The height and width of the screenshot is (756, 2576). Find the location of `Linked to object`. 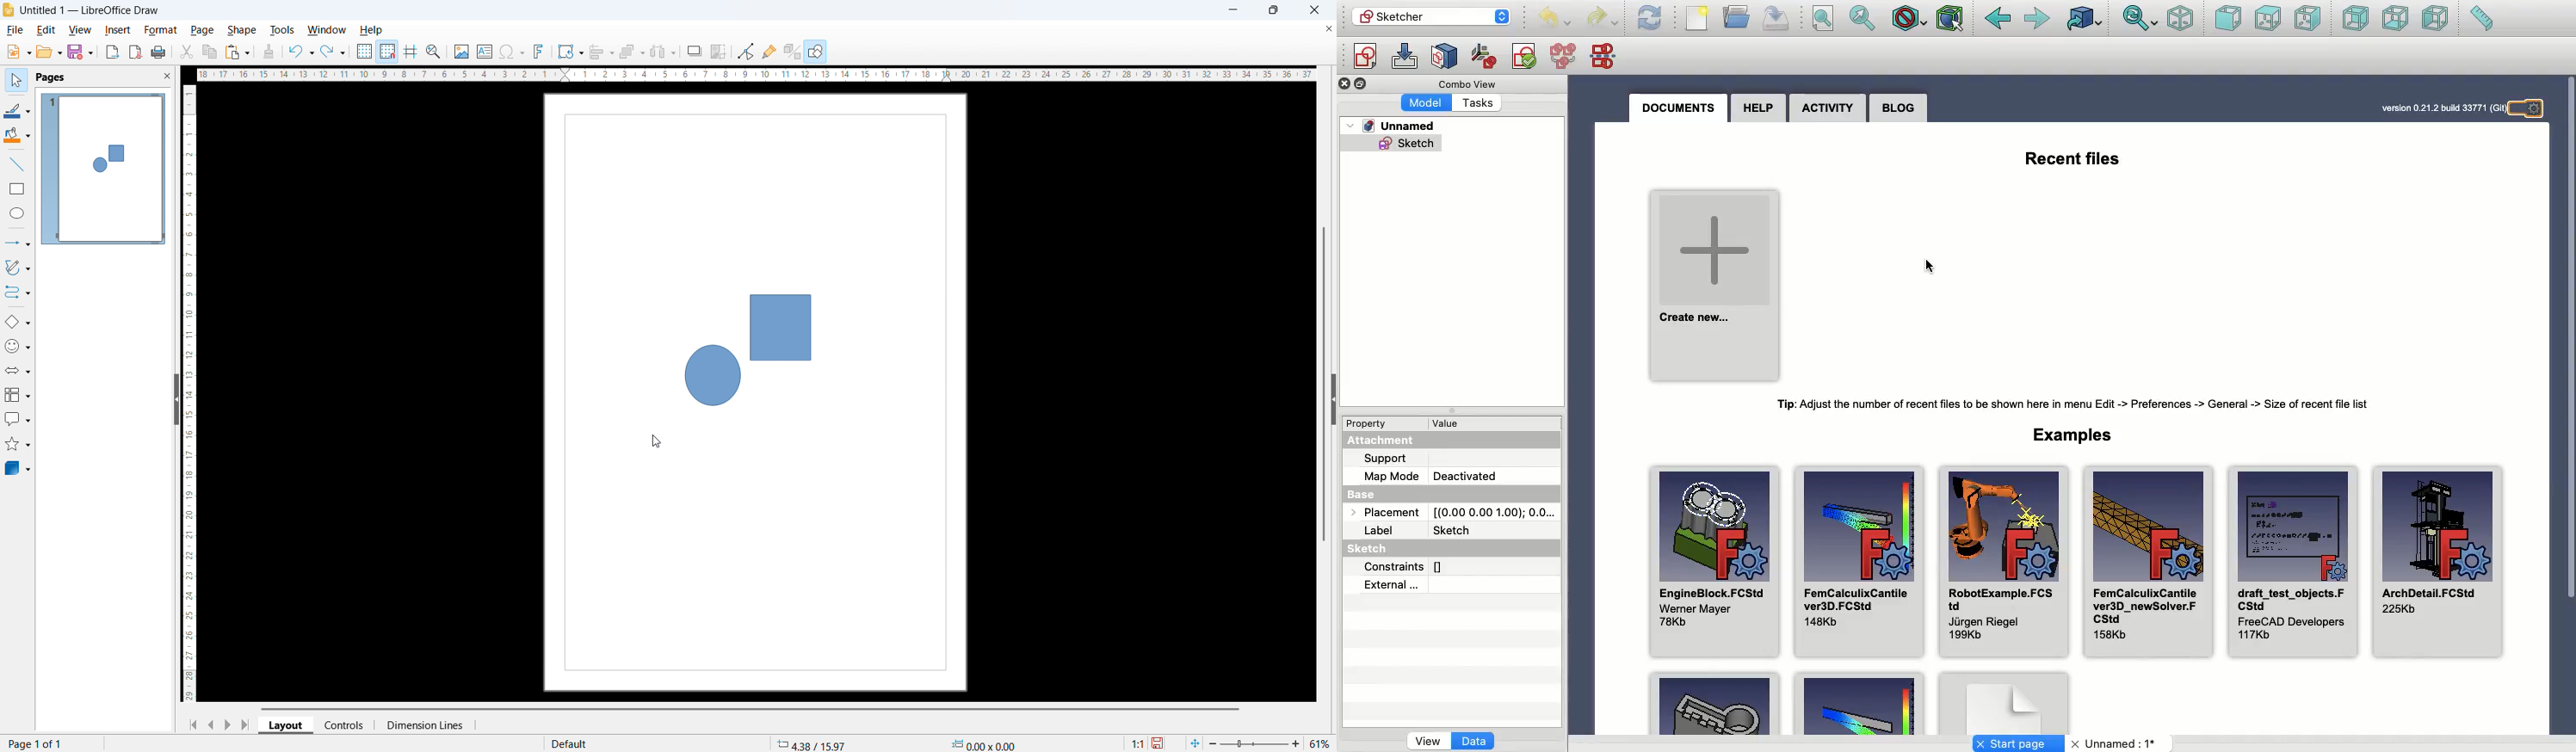

Linked to object is located at coordinates (2083, 20).